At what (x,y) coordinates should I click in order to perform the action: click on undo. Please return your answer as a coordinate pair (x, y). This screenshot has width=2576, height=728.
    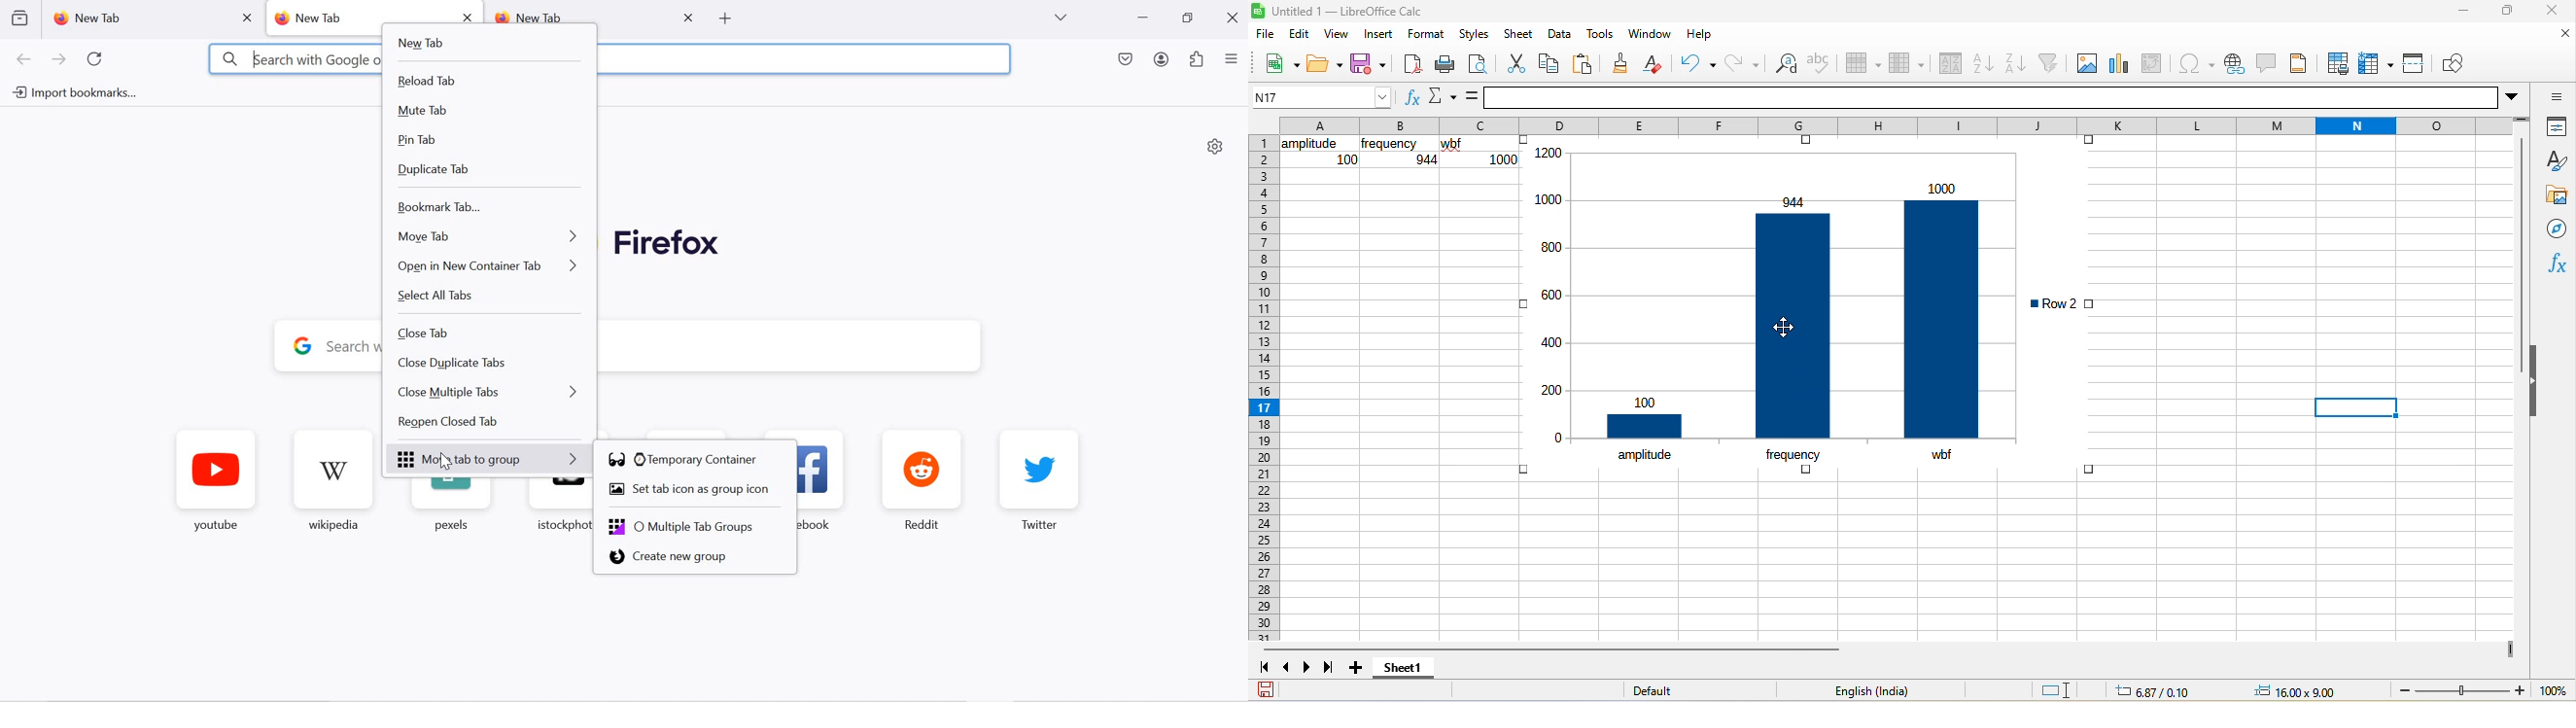
    Looking at the image, I should click on (1696, 63).